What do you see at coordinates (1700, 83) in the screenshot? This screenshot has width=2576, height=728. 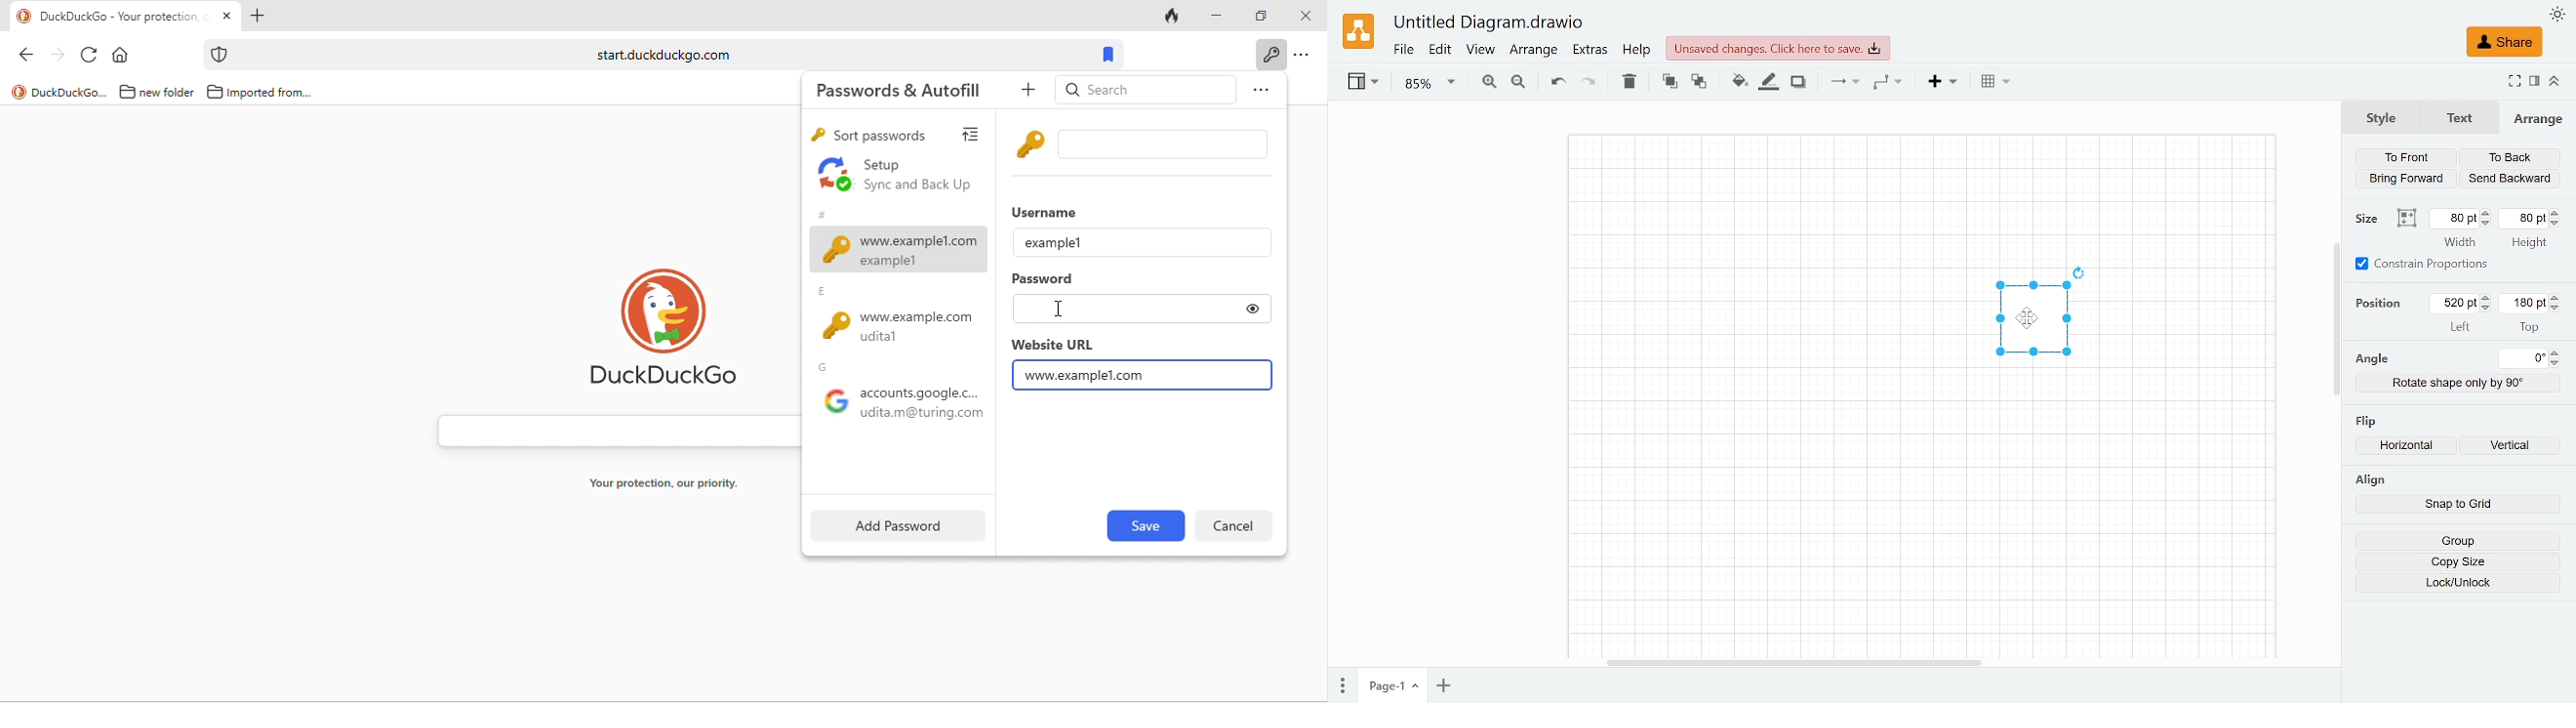 I see `To back` at bounding box center [1700, 83].